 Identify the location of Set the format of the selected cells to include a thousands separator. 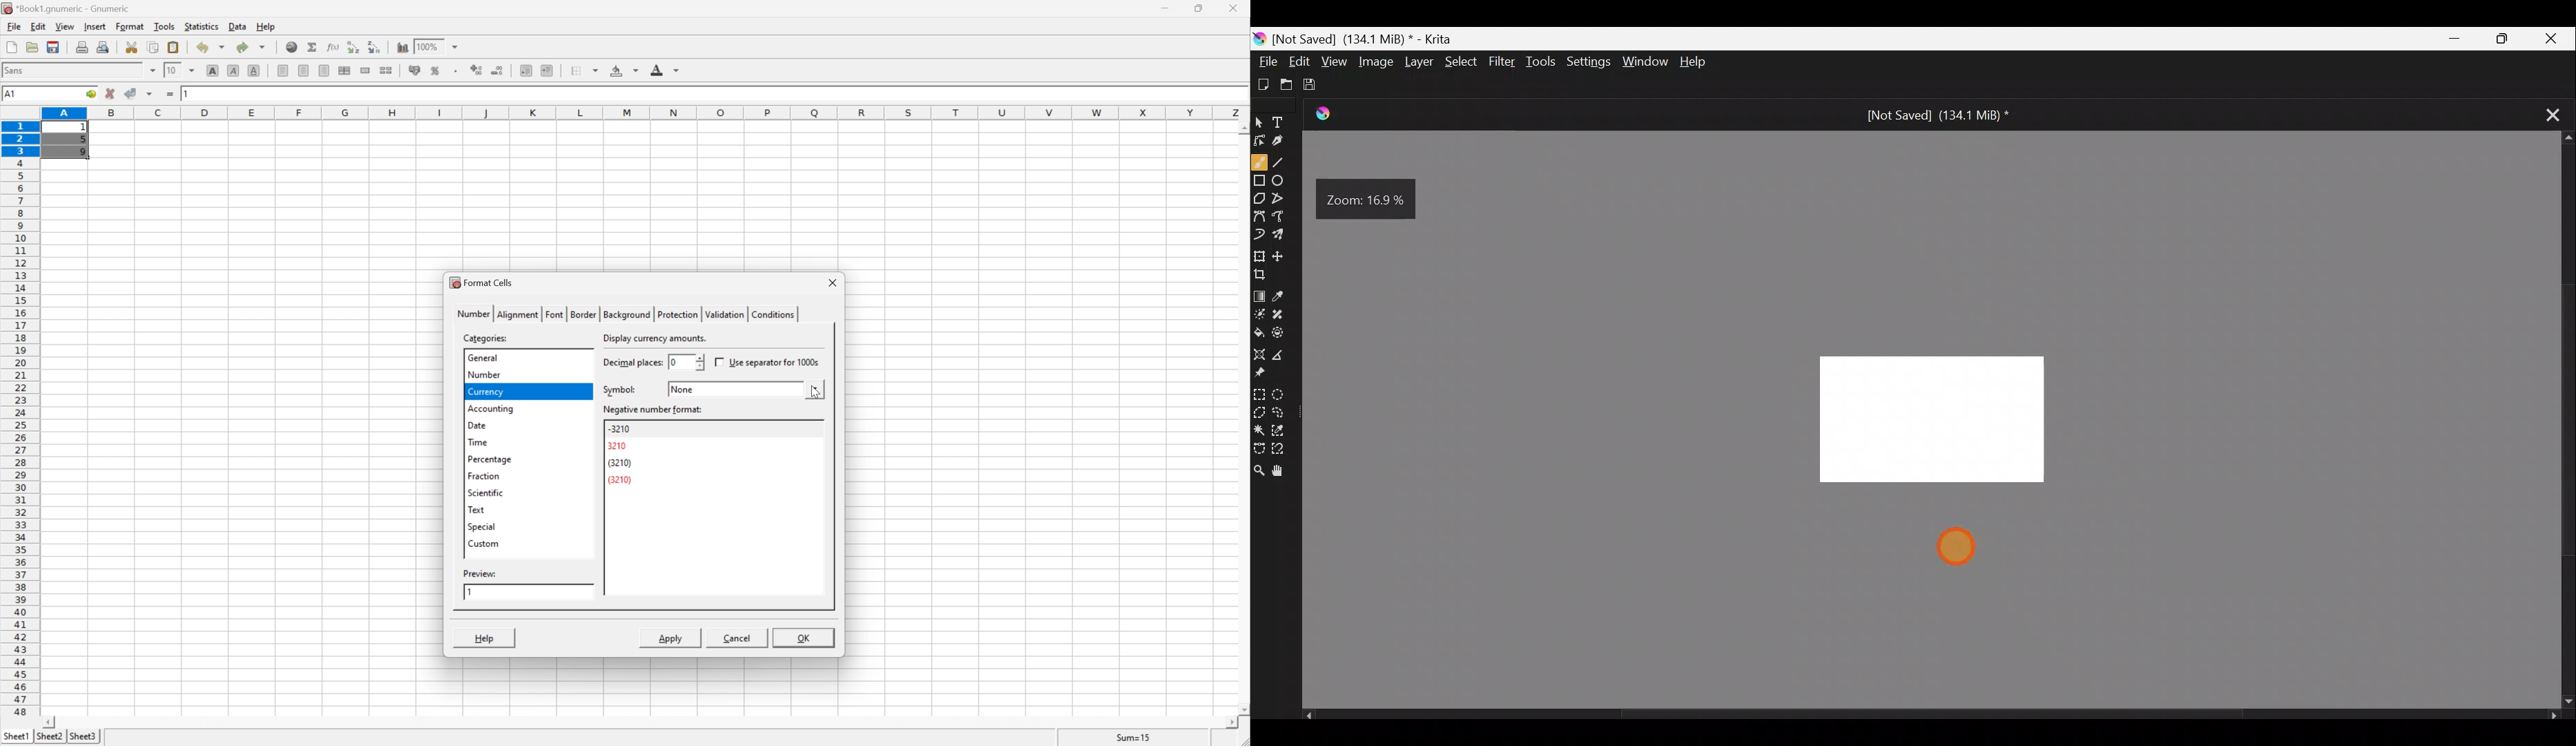
(457, 71).